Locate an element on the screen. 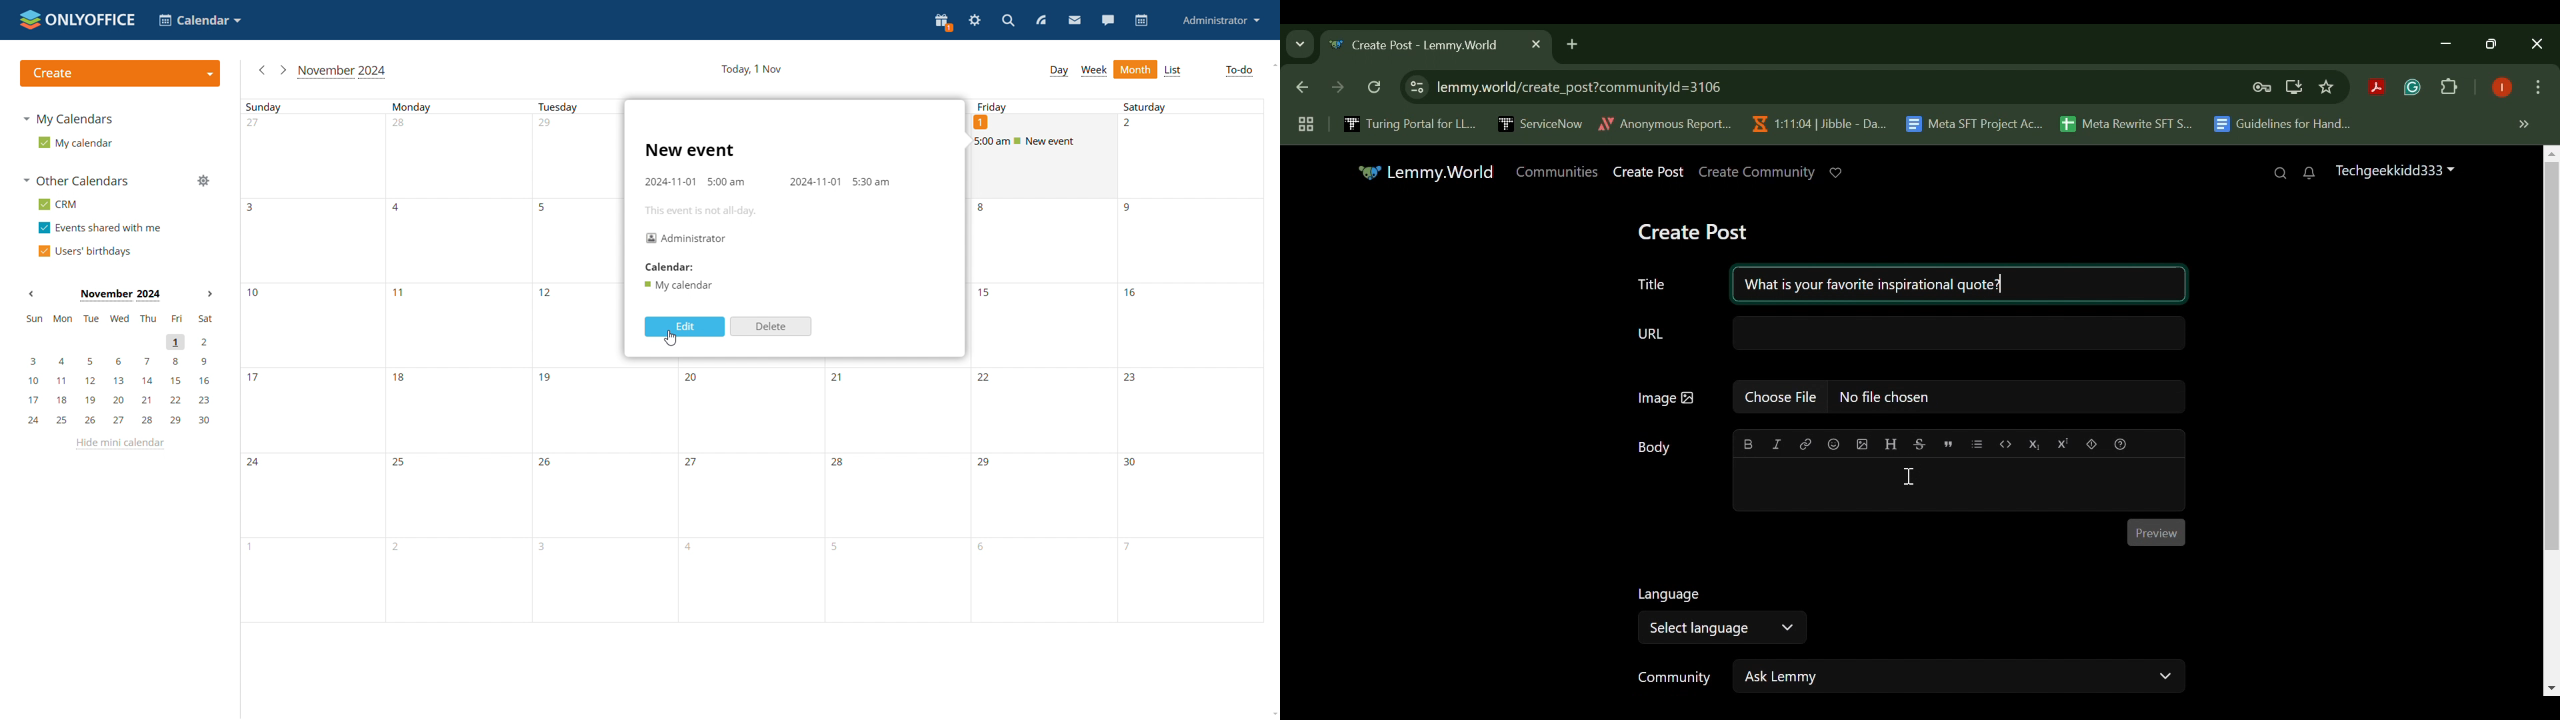  Grammarly Extension is located at coordinates (2410, 88).